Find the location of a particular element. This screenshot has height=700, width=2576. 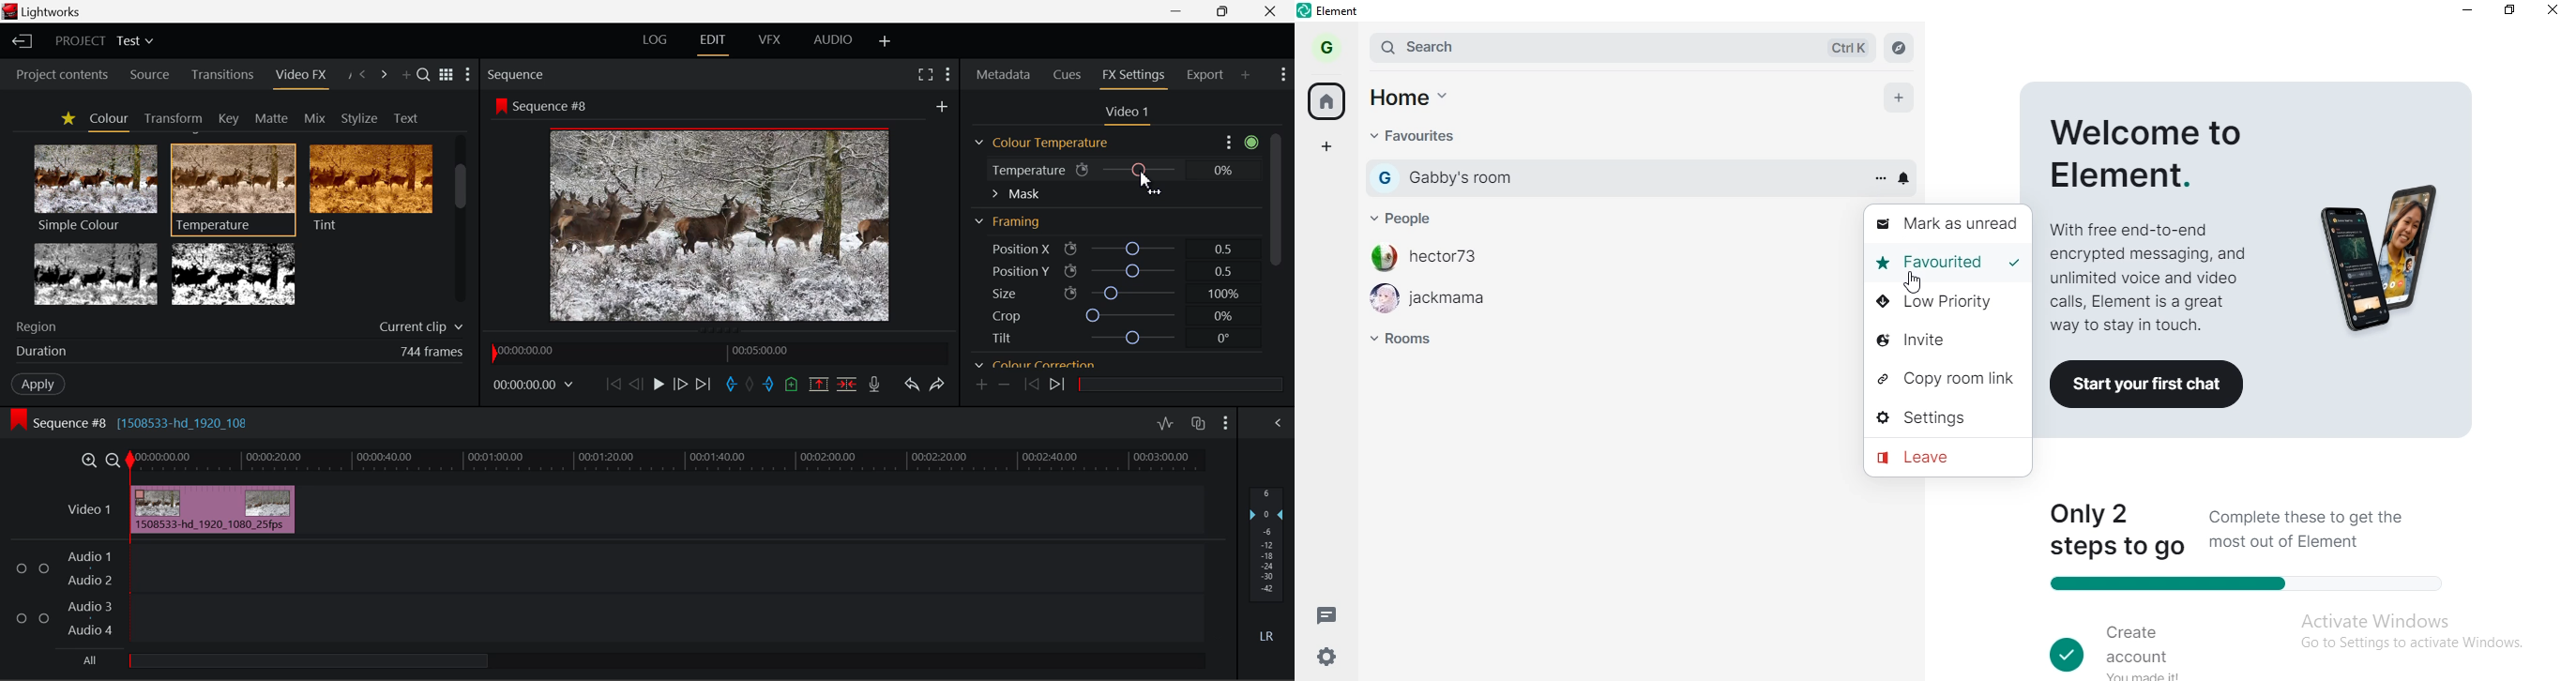

Audio Input Field is located at coordinates (668, 592).